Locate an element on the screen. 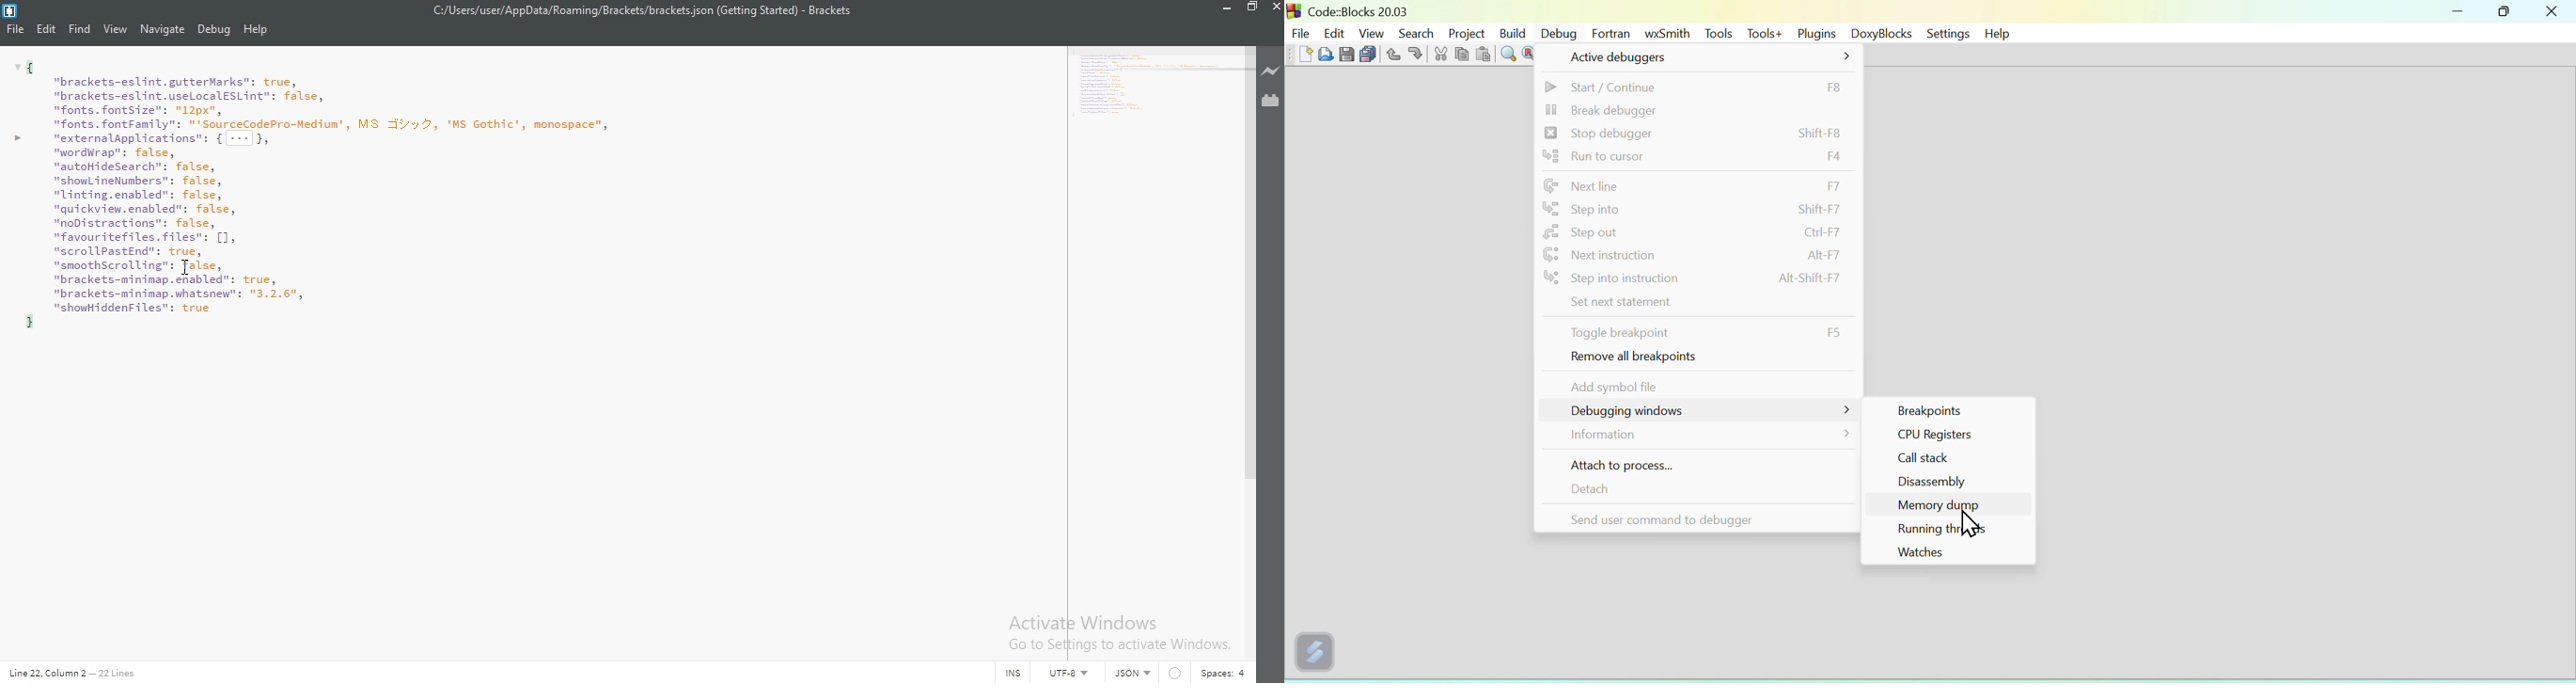  File is located at coordinates (13, 30).